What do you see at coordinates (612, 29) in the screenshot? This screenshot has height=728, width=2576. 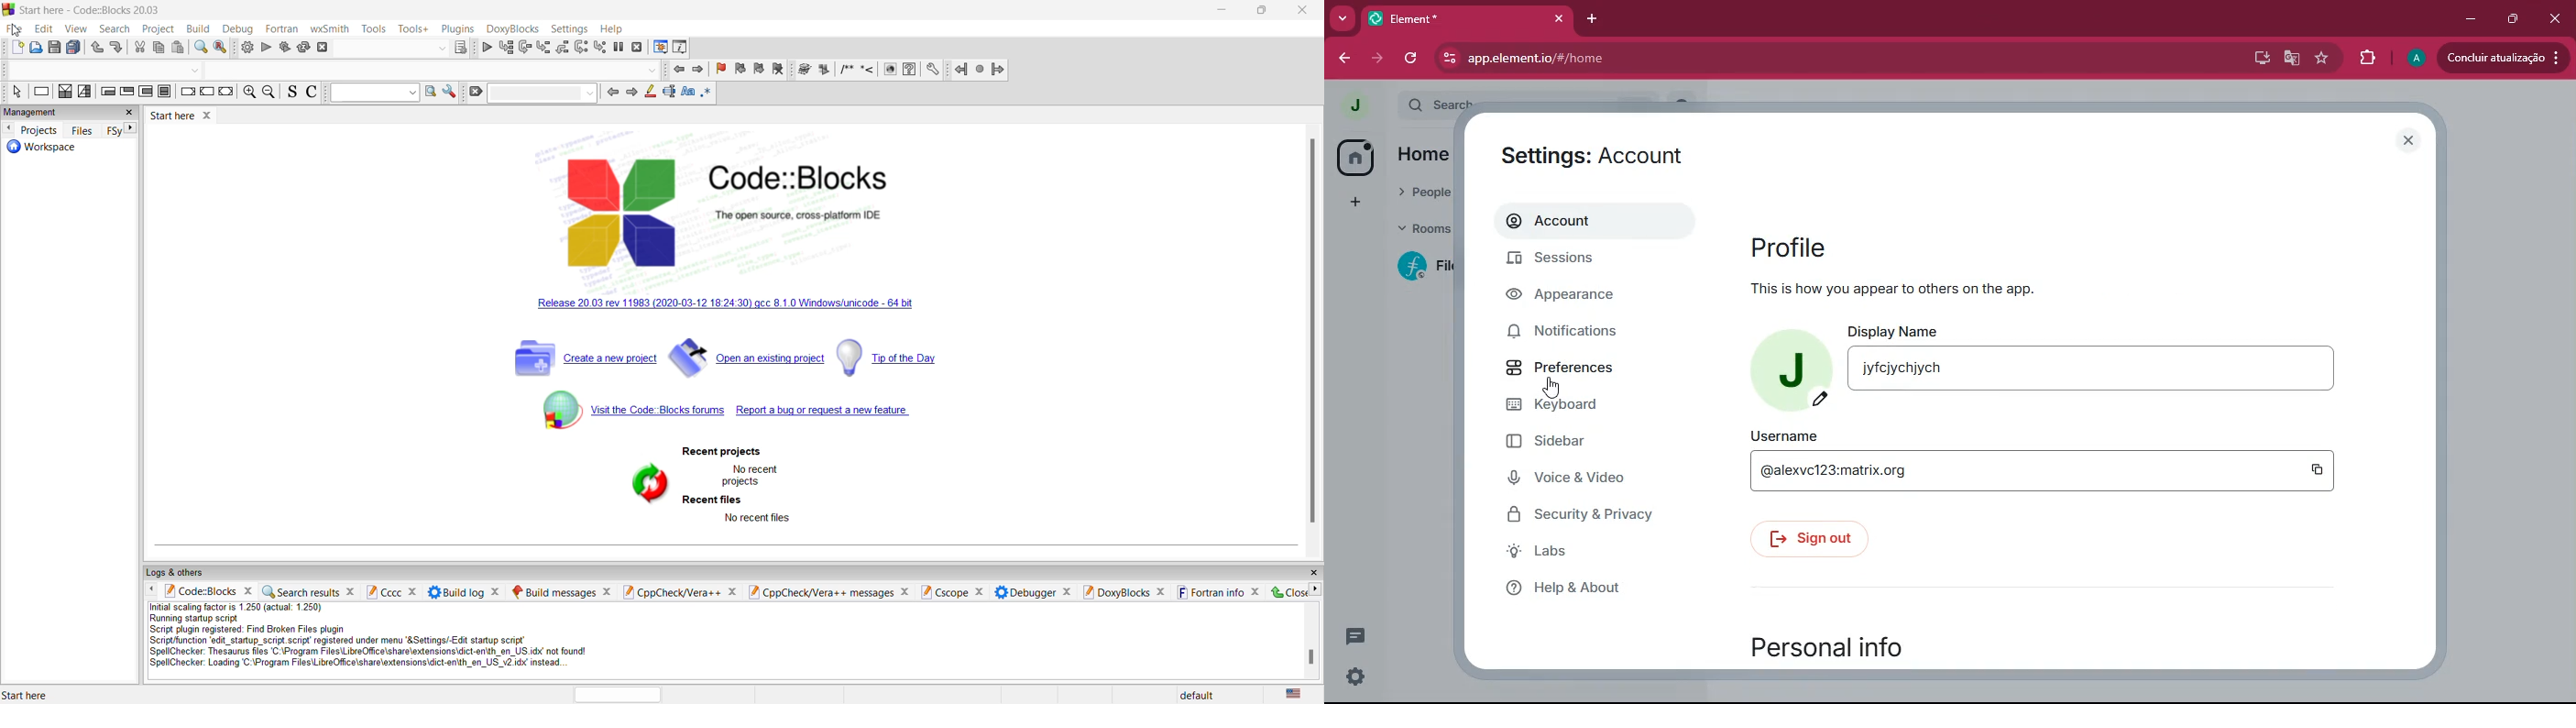 I see `help` at bounding box center [612, 29].